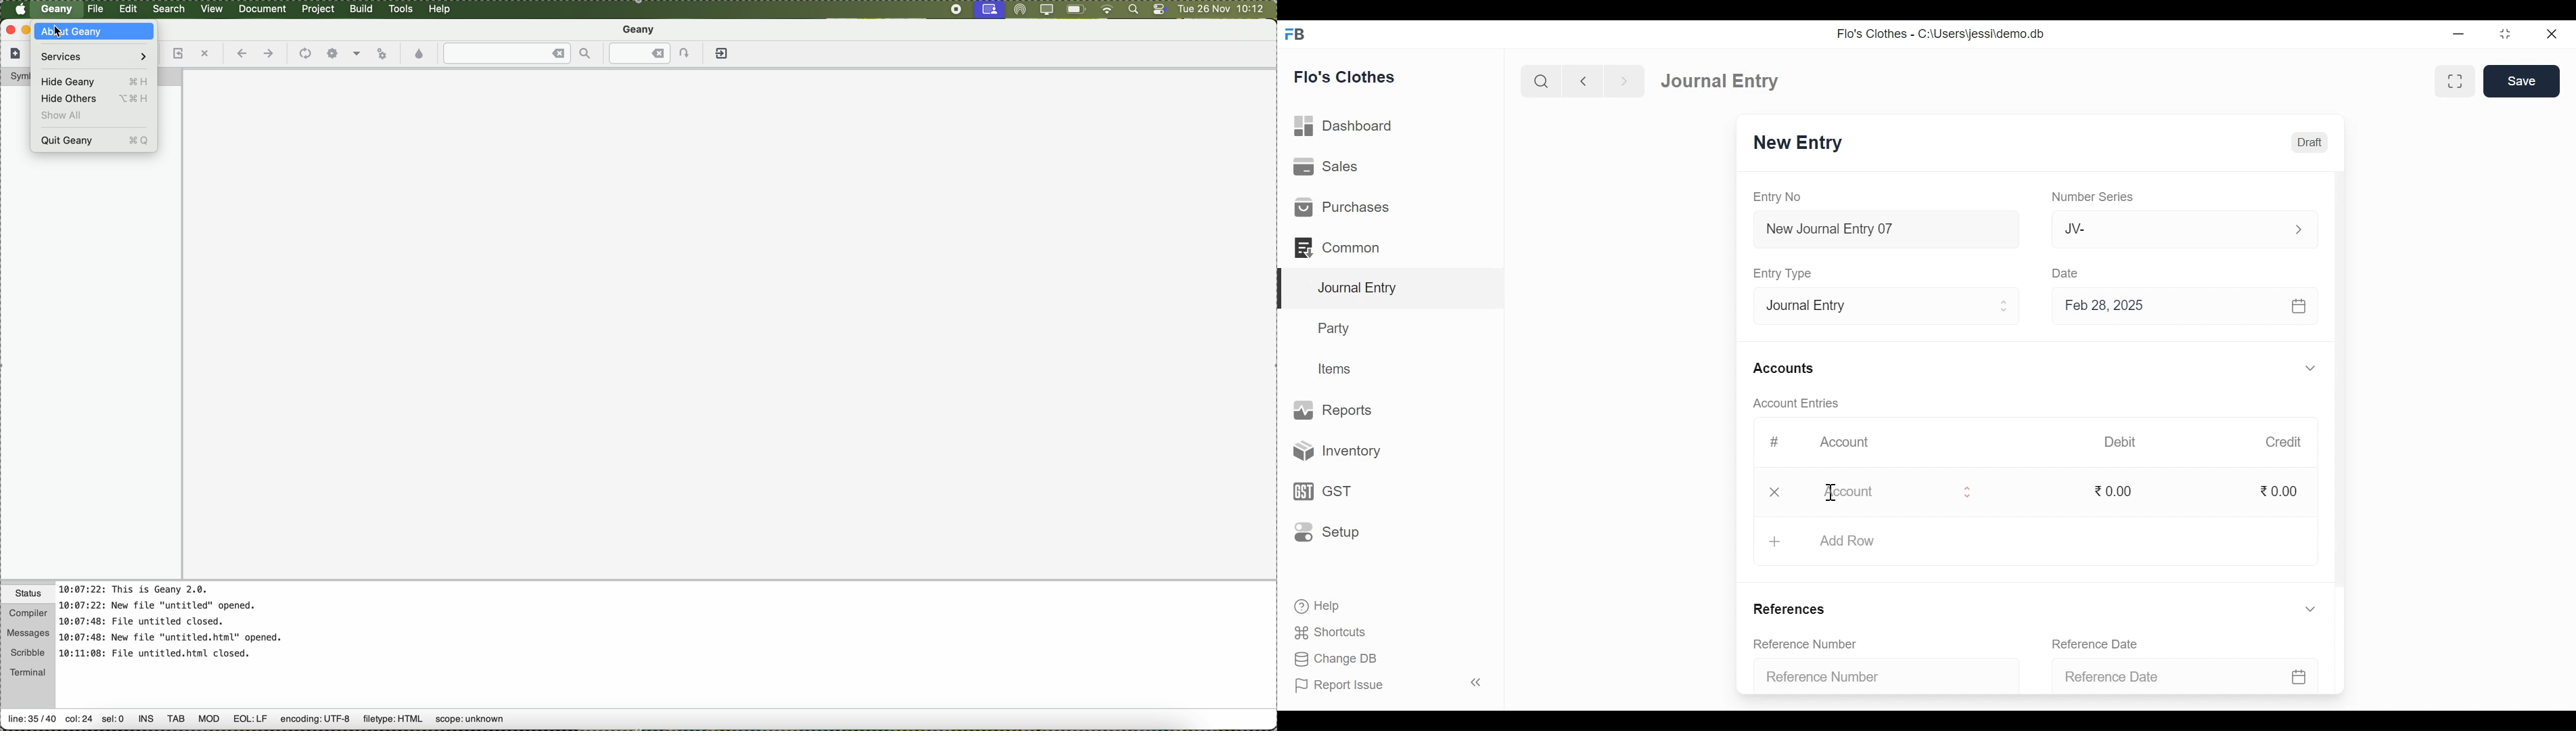 This screenshot has height=756, width=2576. I want to click on minimize Geany, so click(27, 31).